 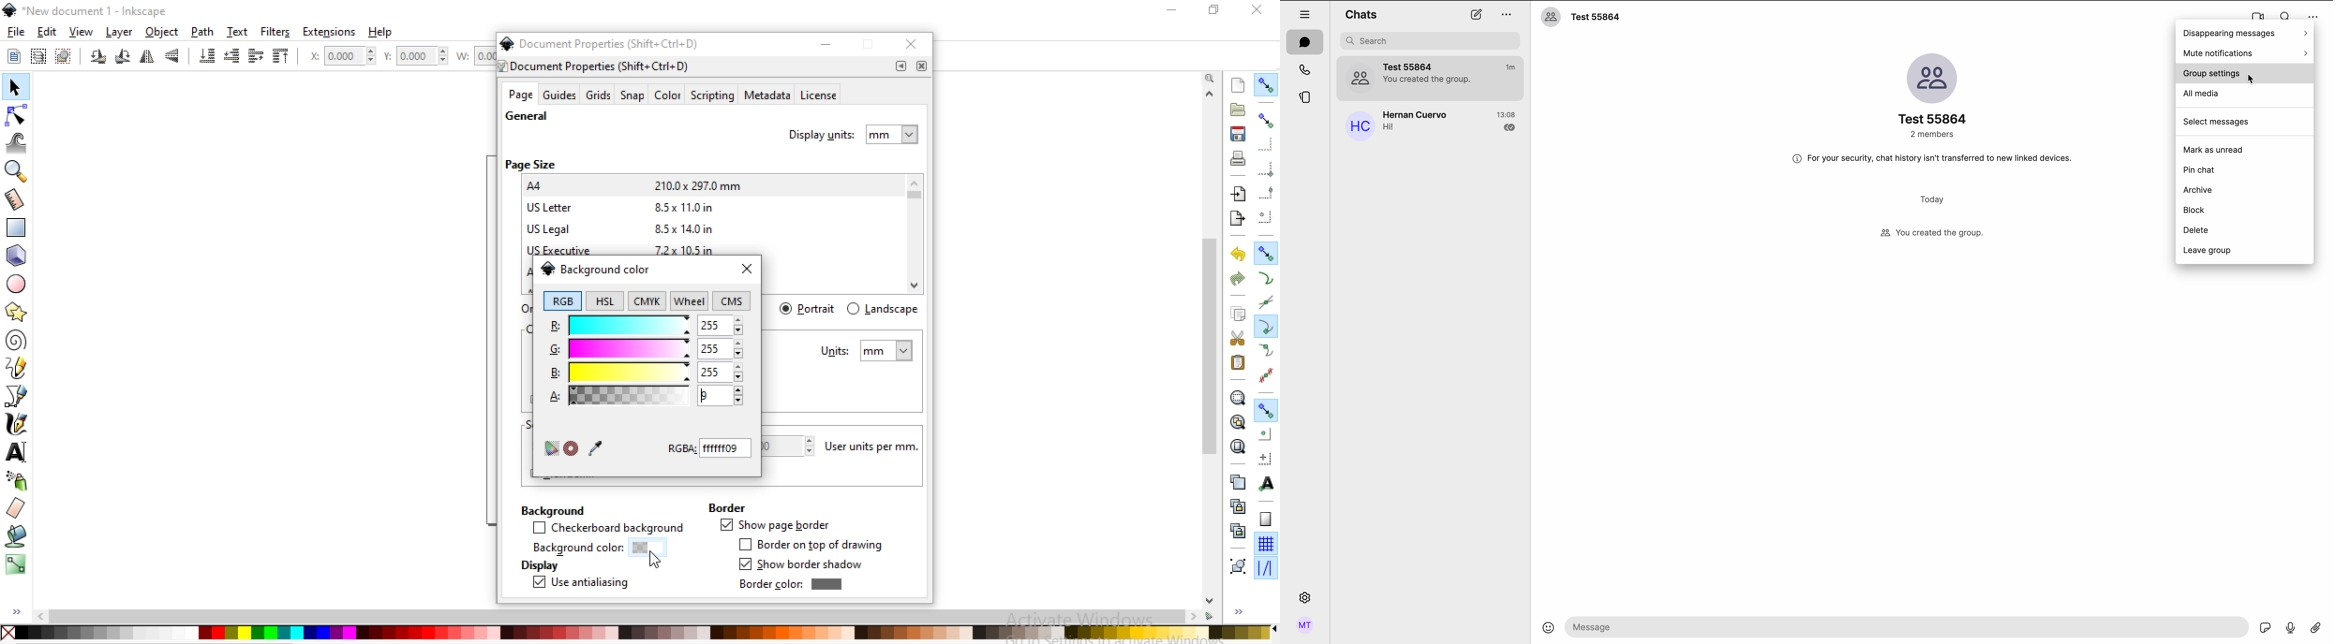 I want to click on create circles, arcs and ellipses, so click(x=18, y=285).